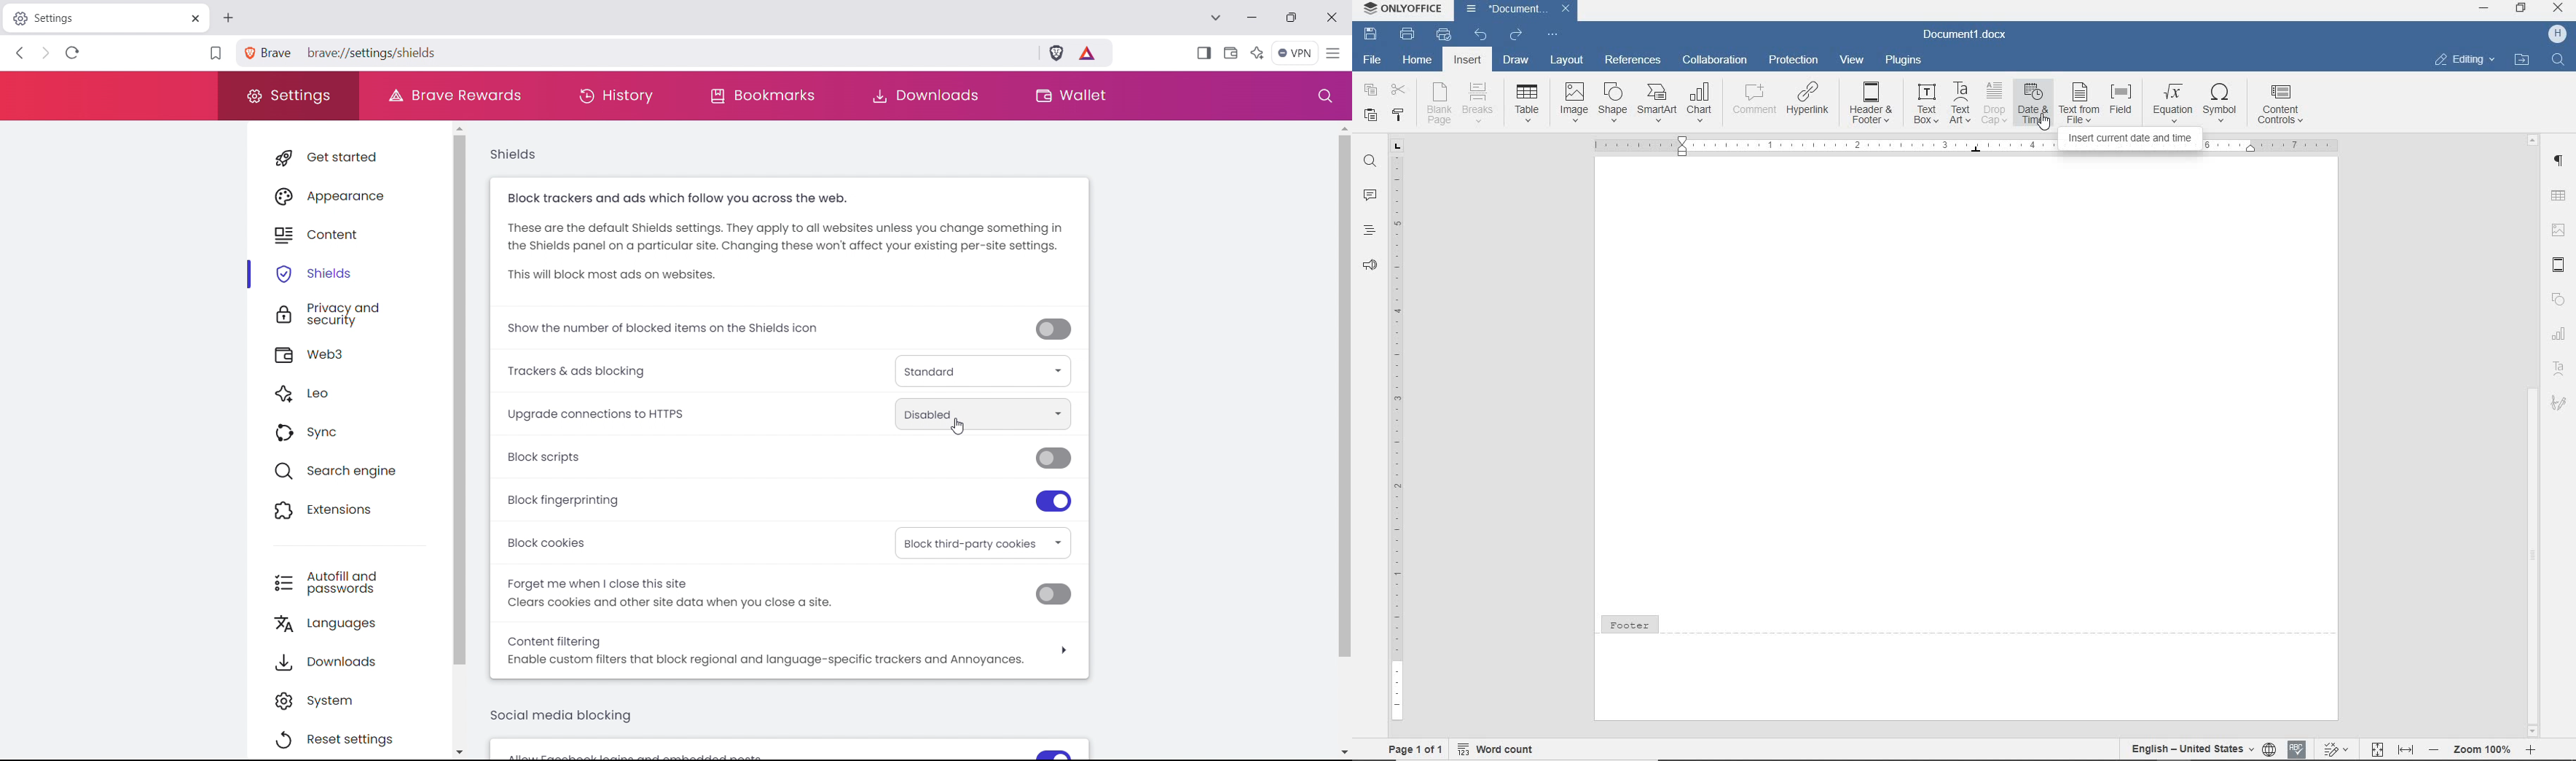  Describe the element at coordinates (1657, 103) in the screenshot. I see `SmartArt` at that location.